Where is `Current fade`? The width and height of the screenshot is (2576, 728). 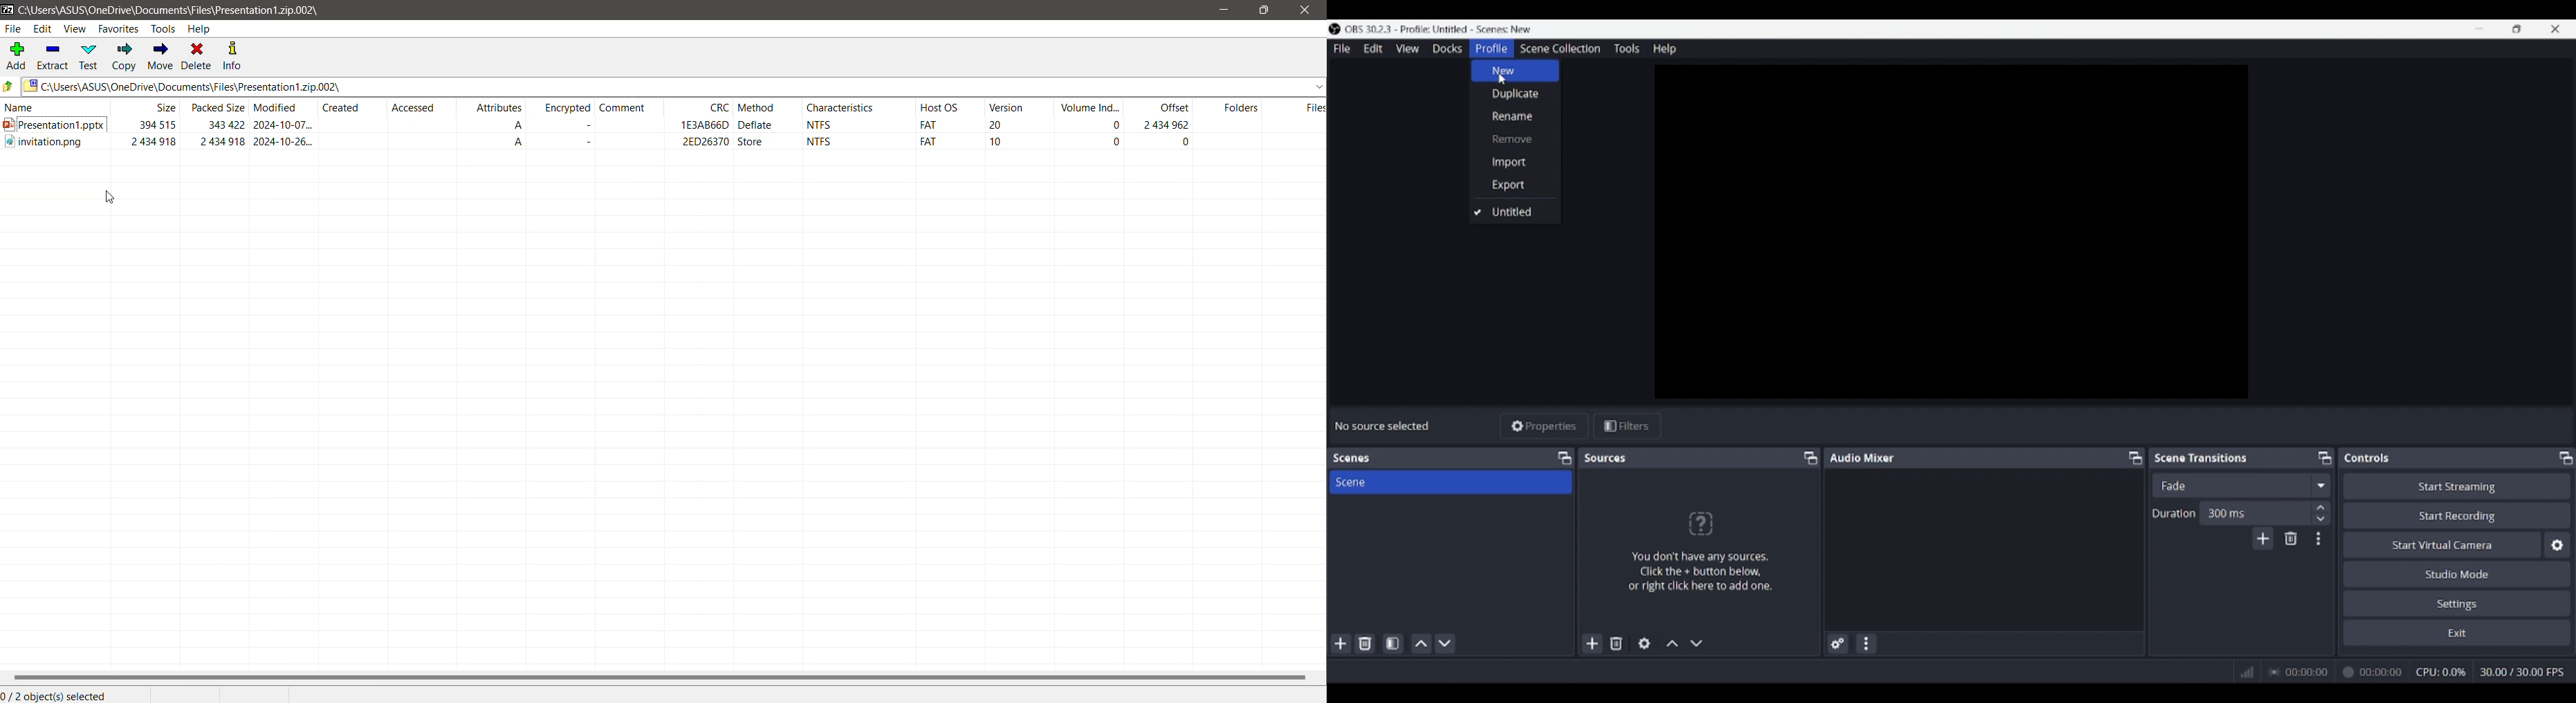 Current fade is located at coordinates (2231, 485).